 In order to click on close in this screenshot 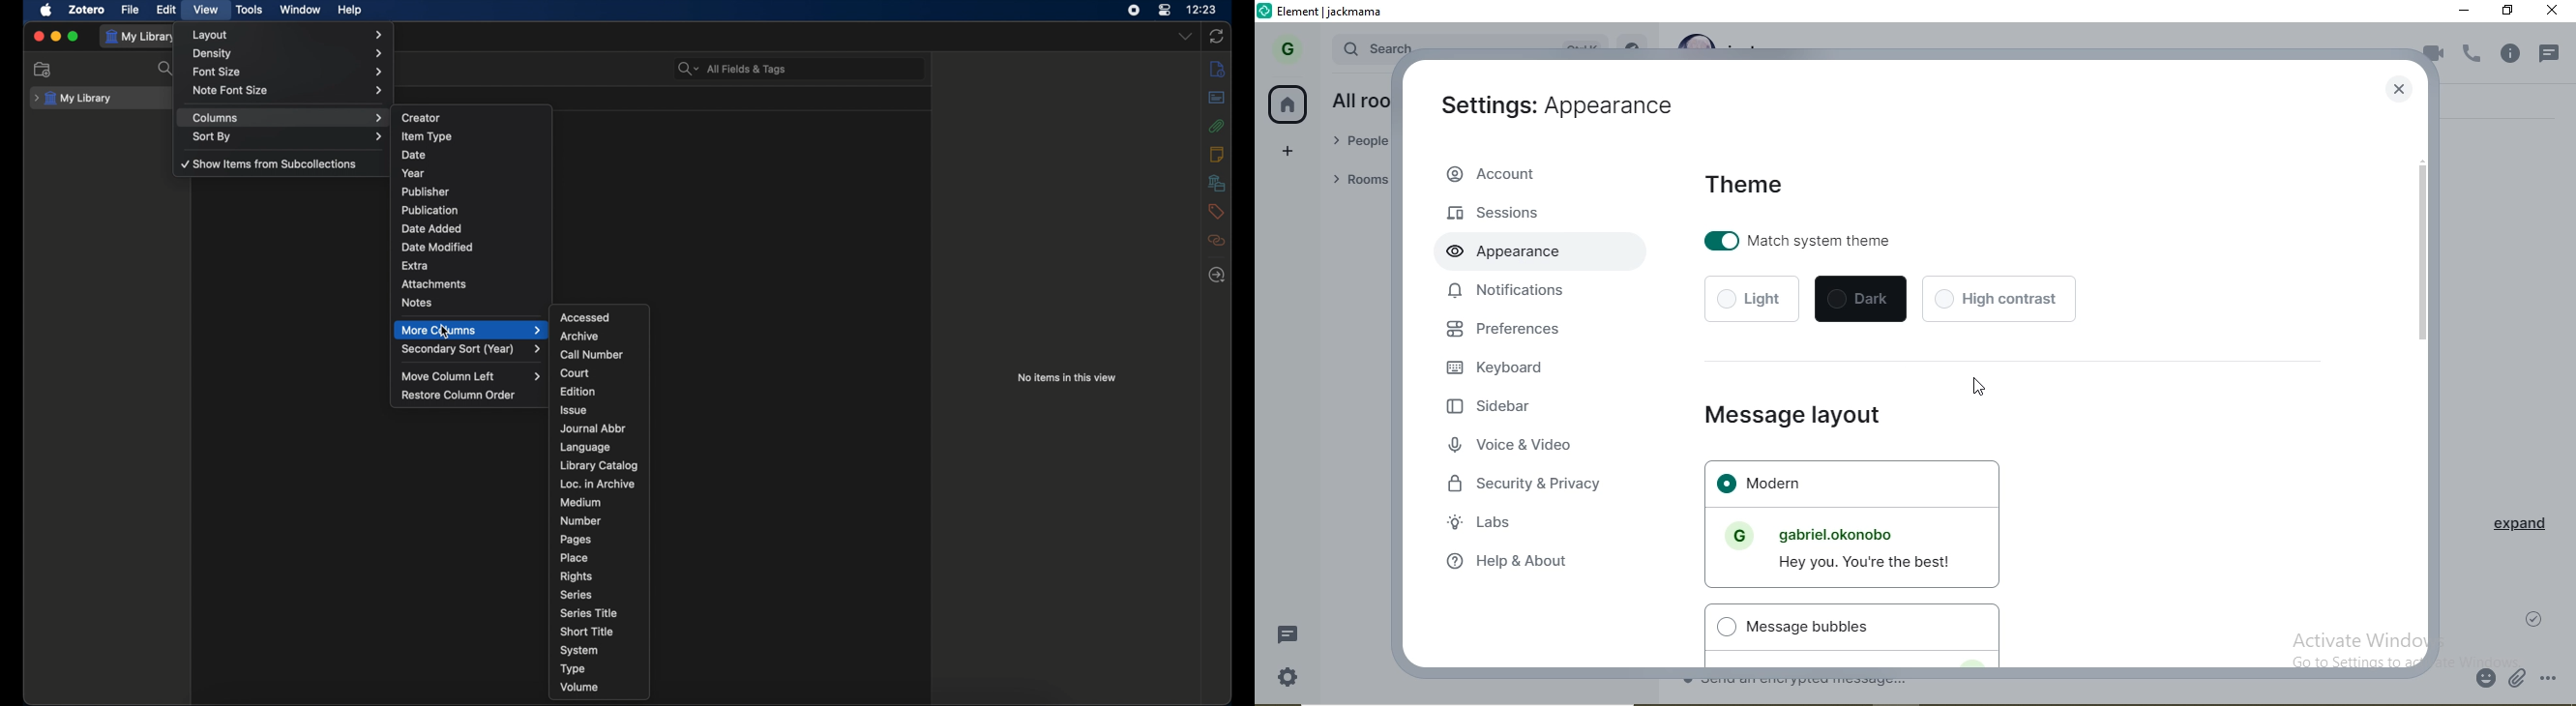, I will do `click(39, 36)`.